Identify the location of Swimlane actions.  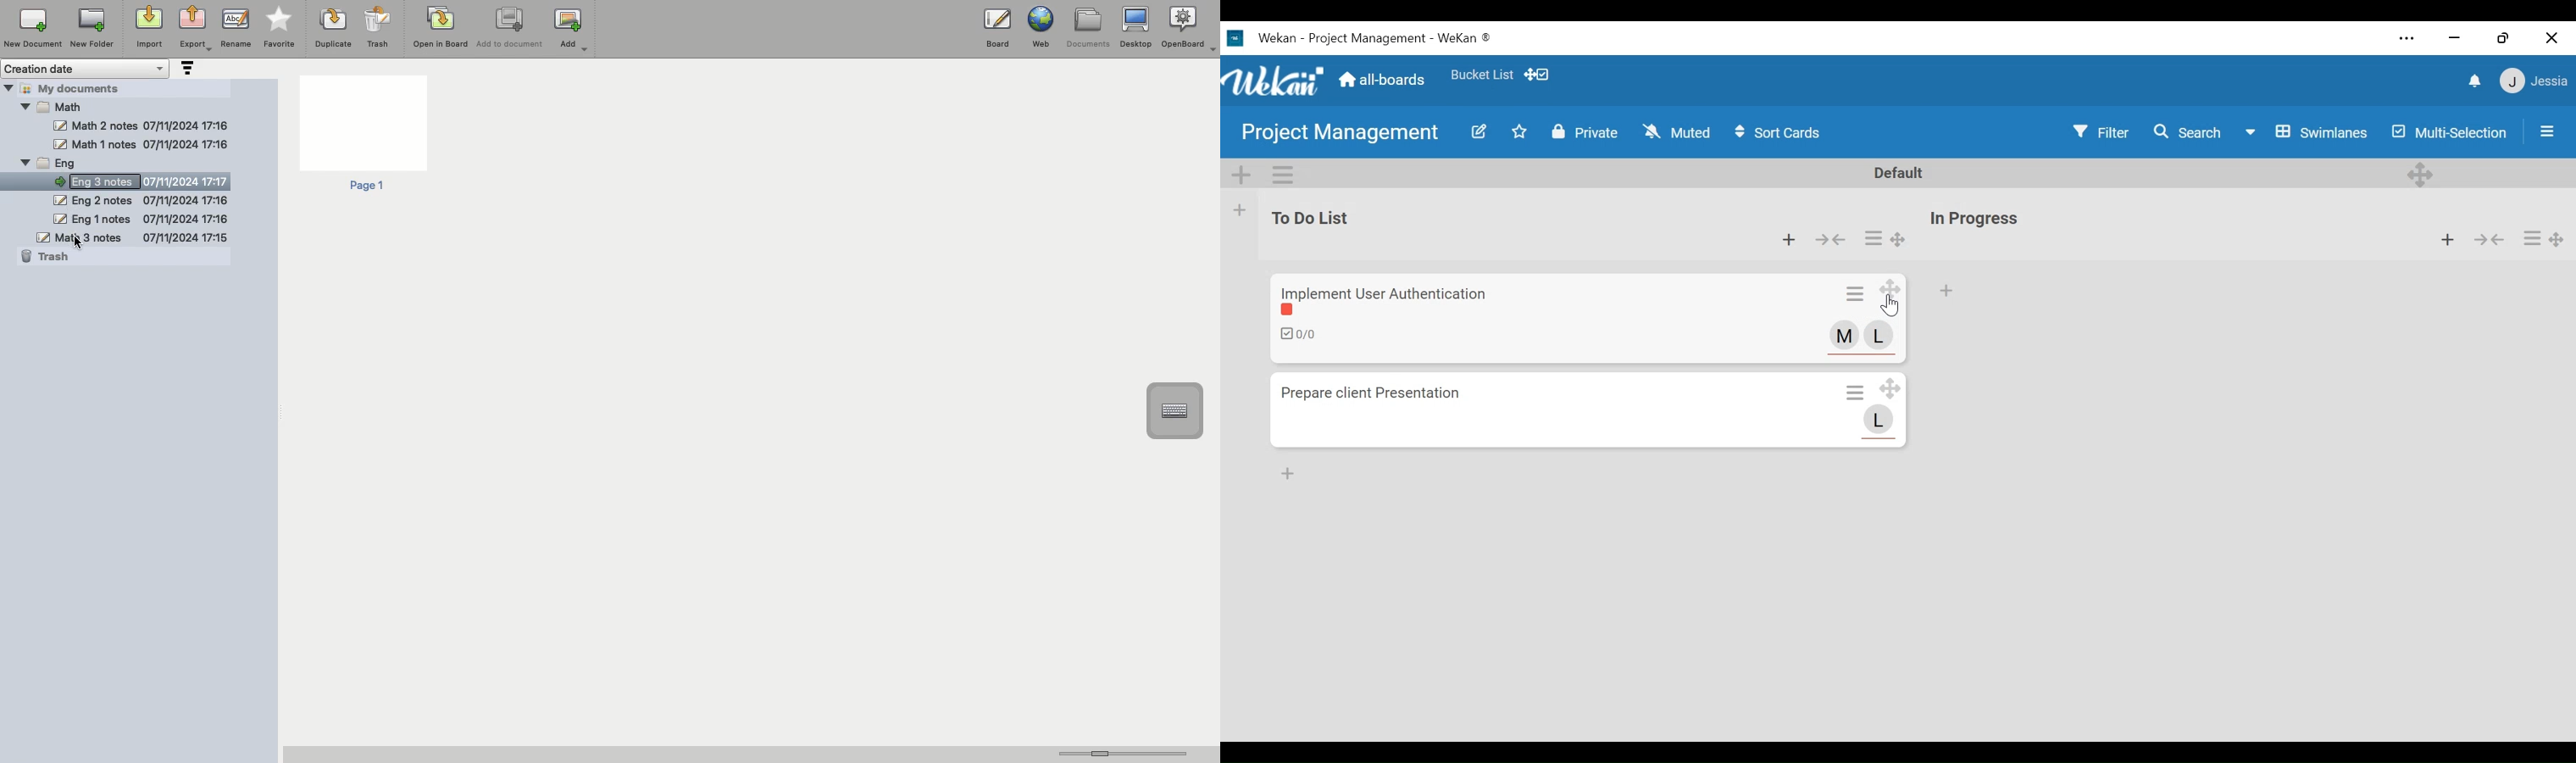
(1282, 174).